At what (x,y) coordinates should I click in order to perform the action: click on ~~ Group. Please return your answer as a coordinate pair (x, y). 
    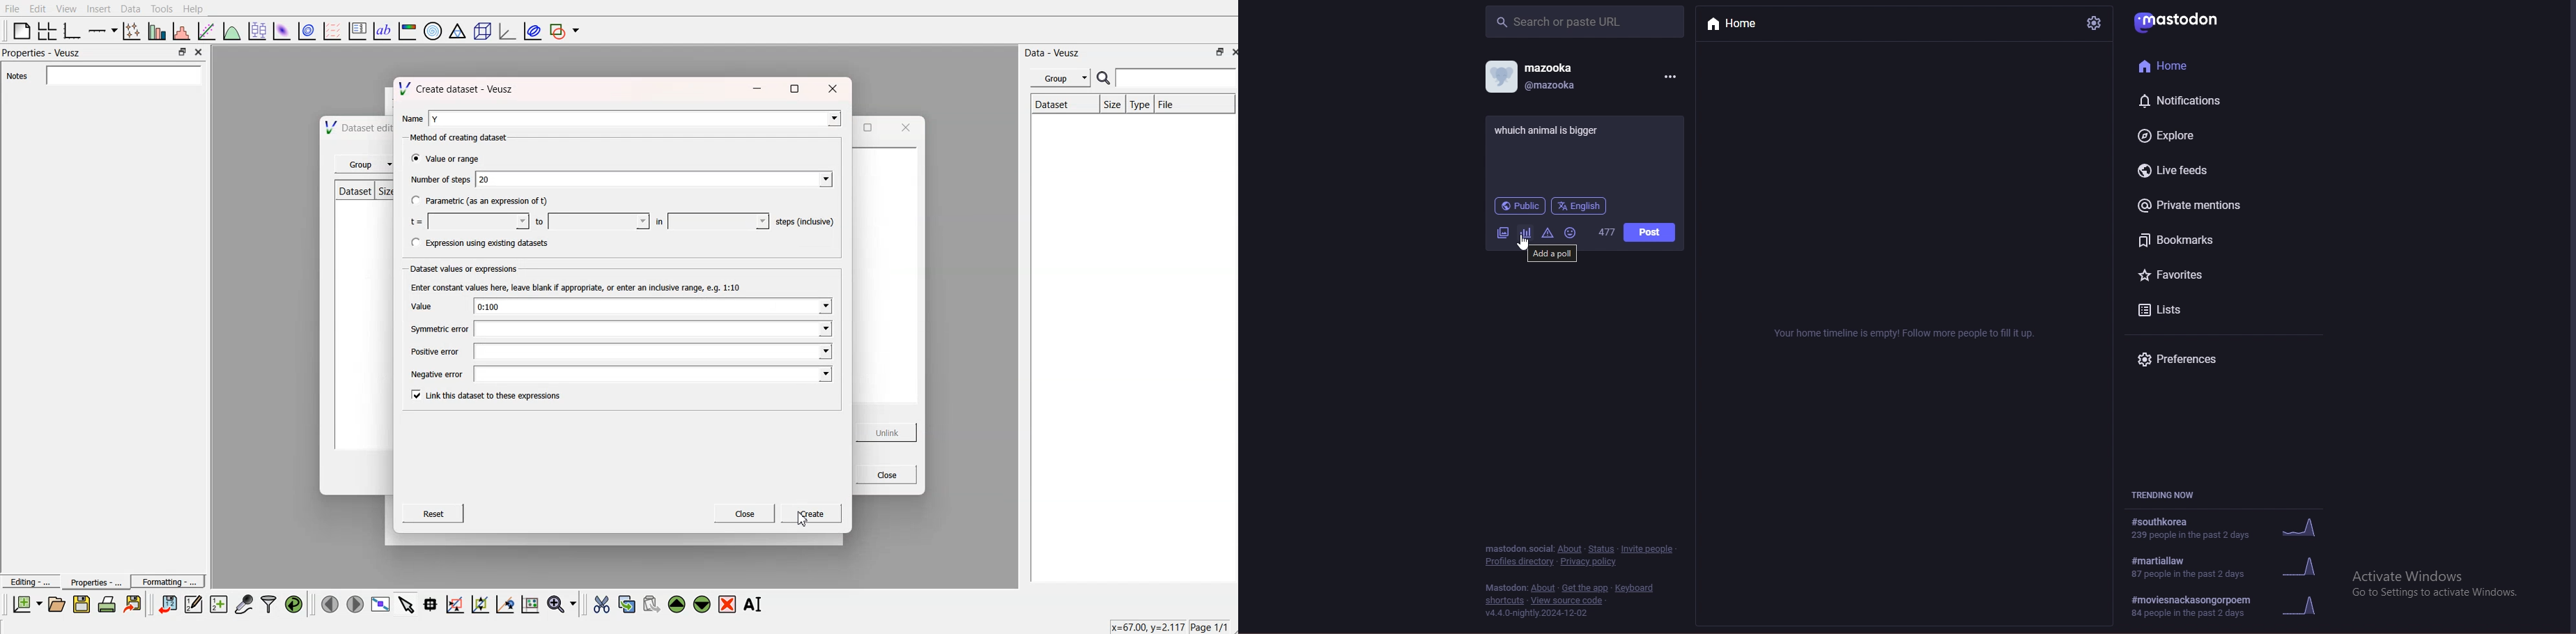
    Looking at the image, I should click on (365, 165).